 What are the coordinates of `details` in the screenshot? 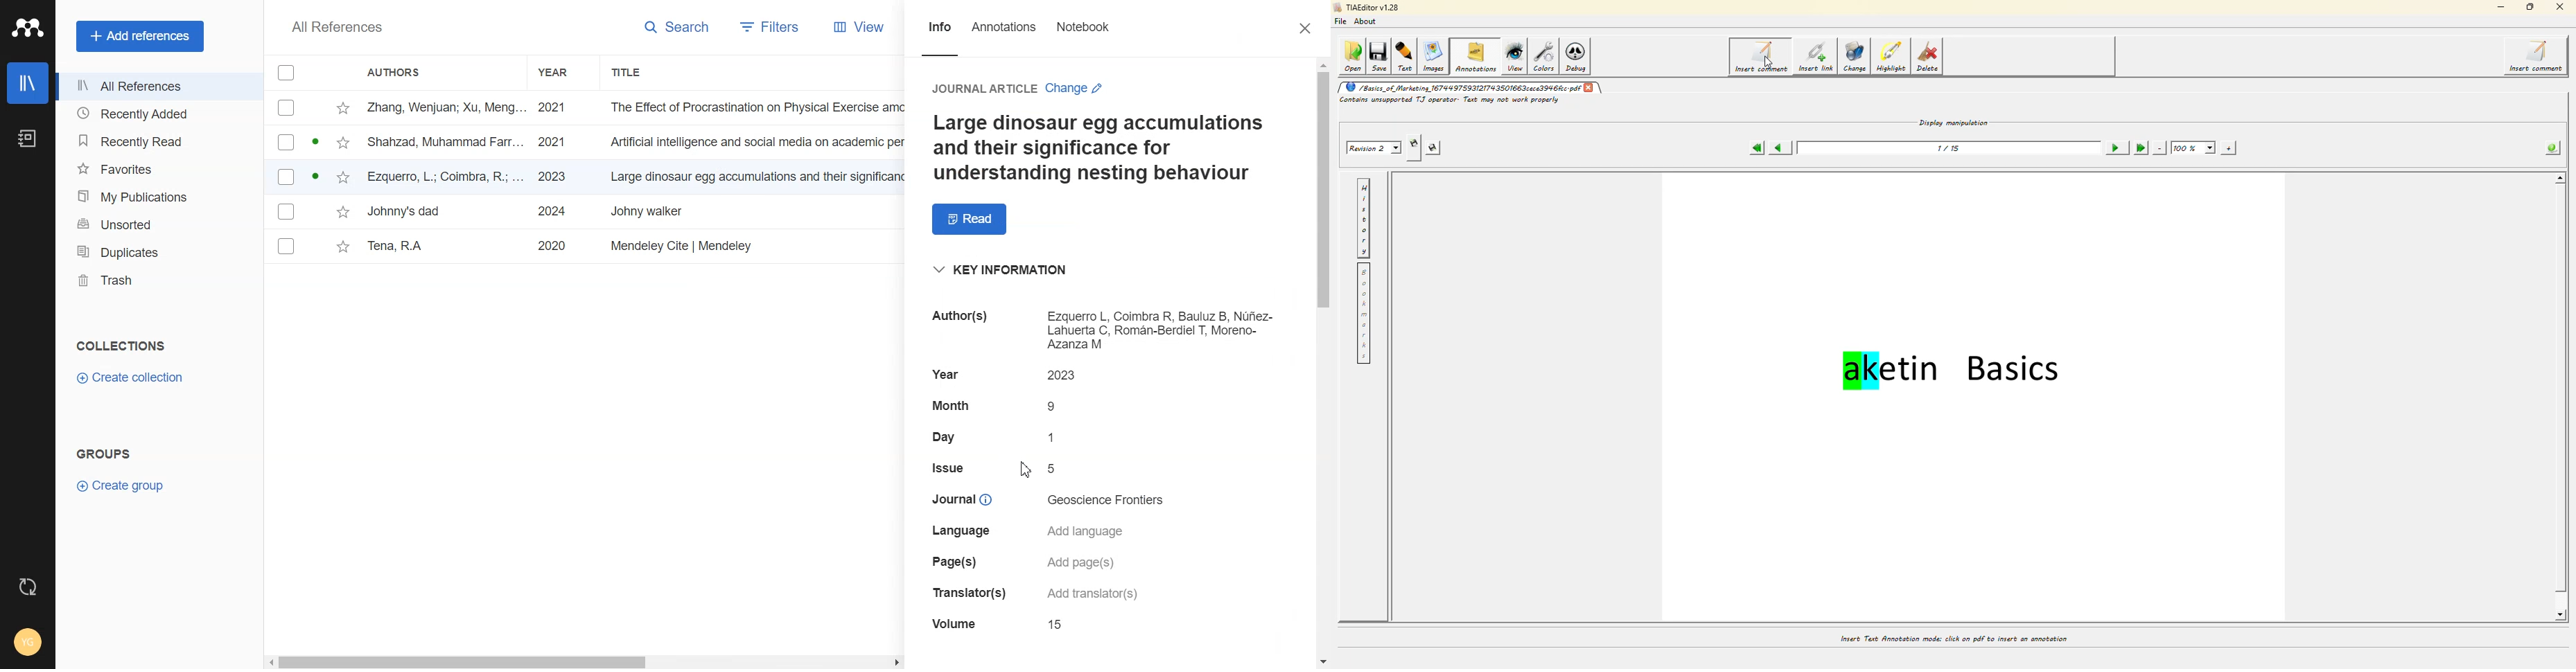 It's located at (1110, 501).